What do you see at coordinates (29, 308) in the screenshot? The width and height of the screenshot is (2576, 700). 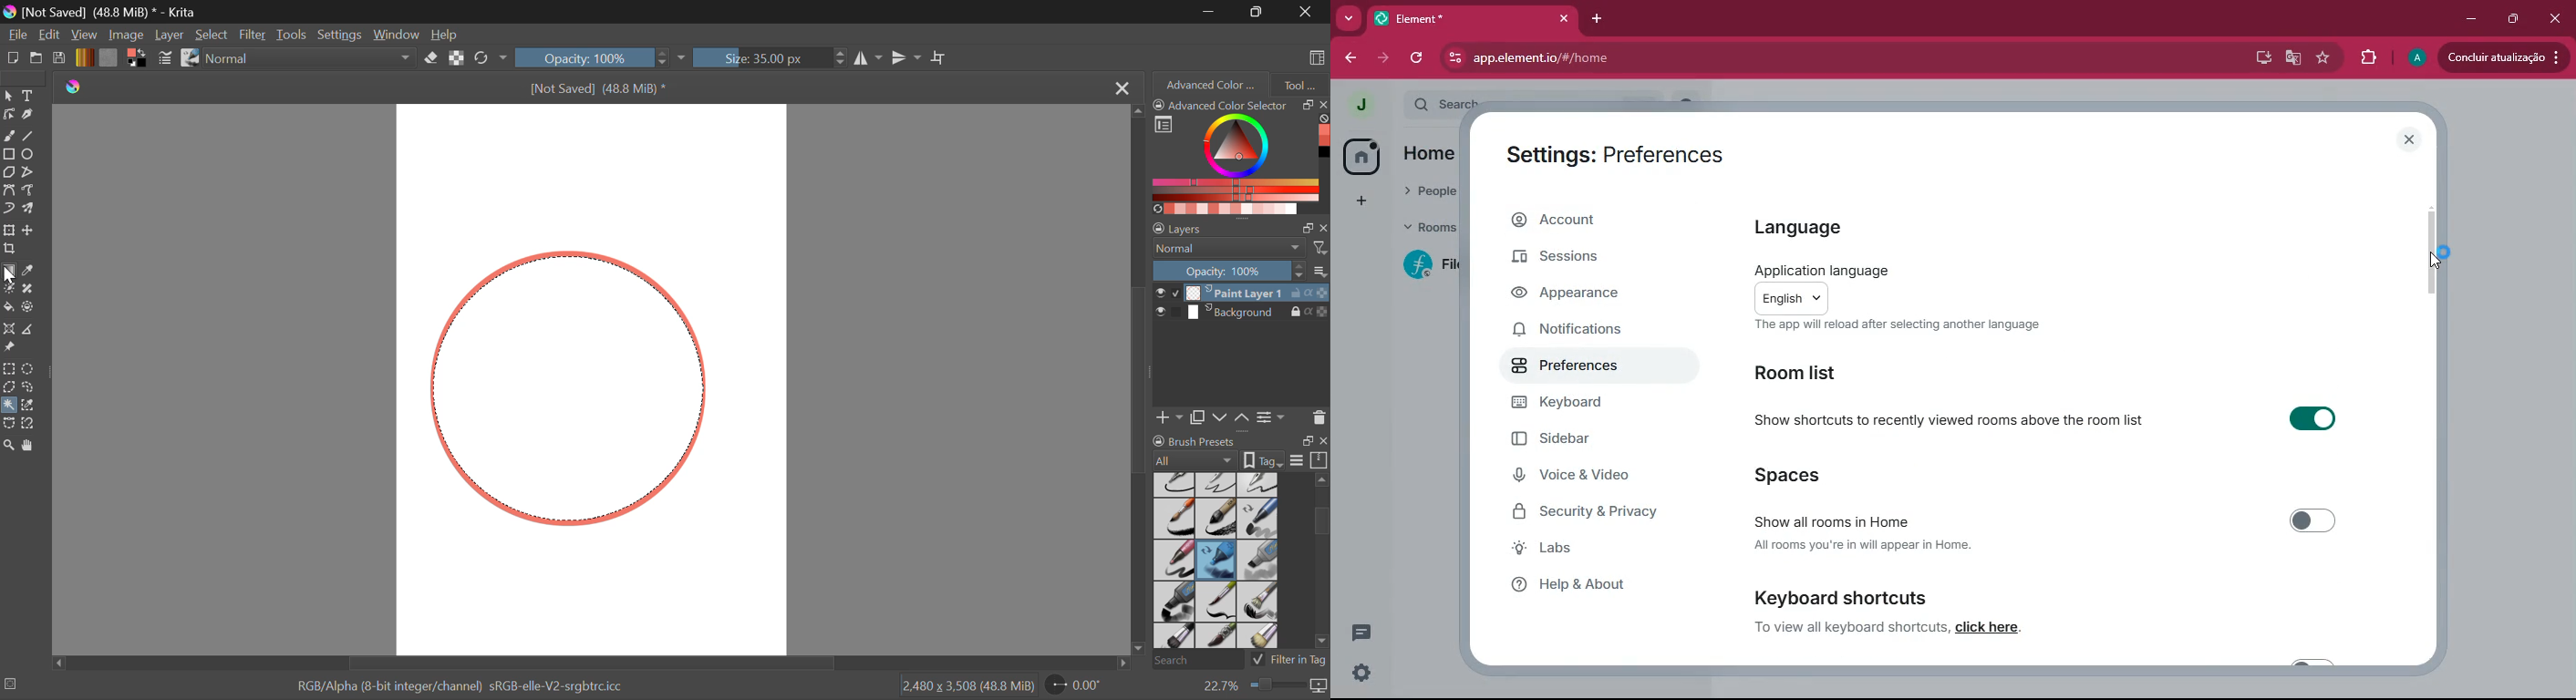 I see `Enclose and Fill Tool` at bounding box center [29, 308].